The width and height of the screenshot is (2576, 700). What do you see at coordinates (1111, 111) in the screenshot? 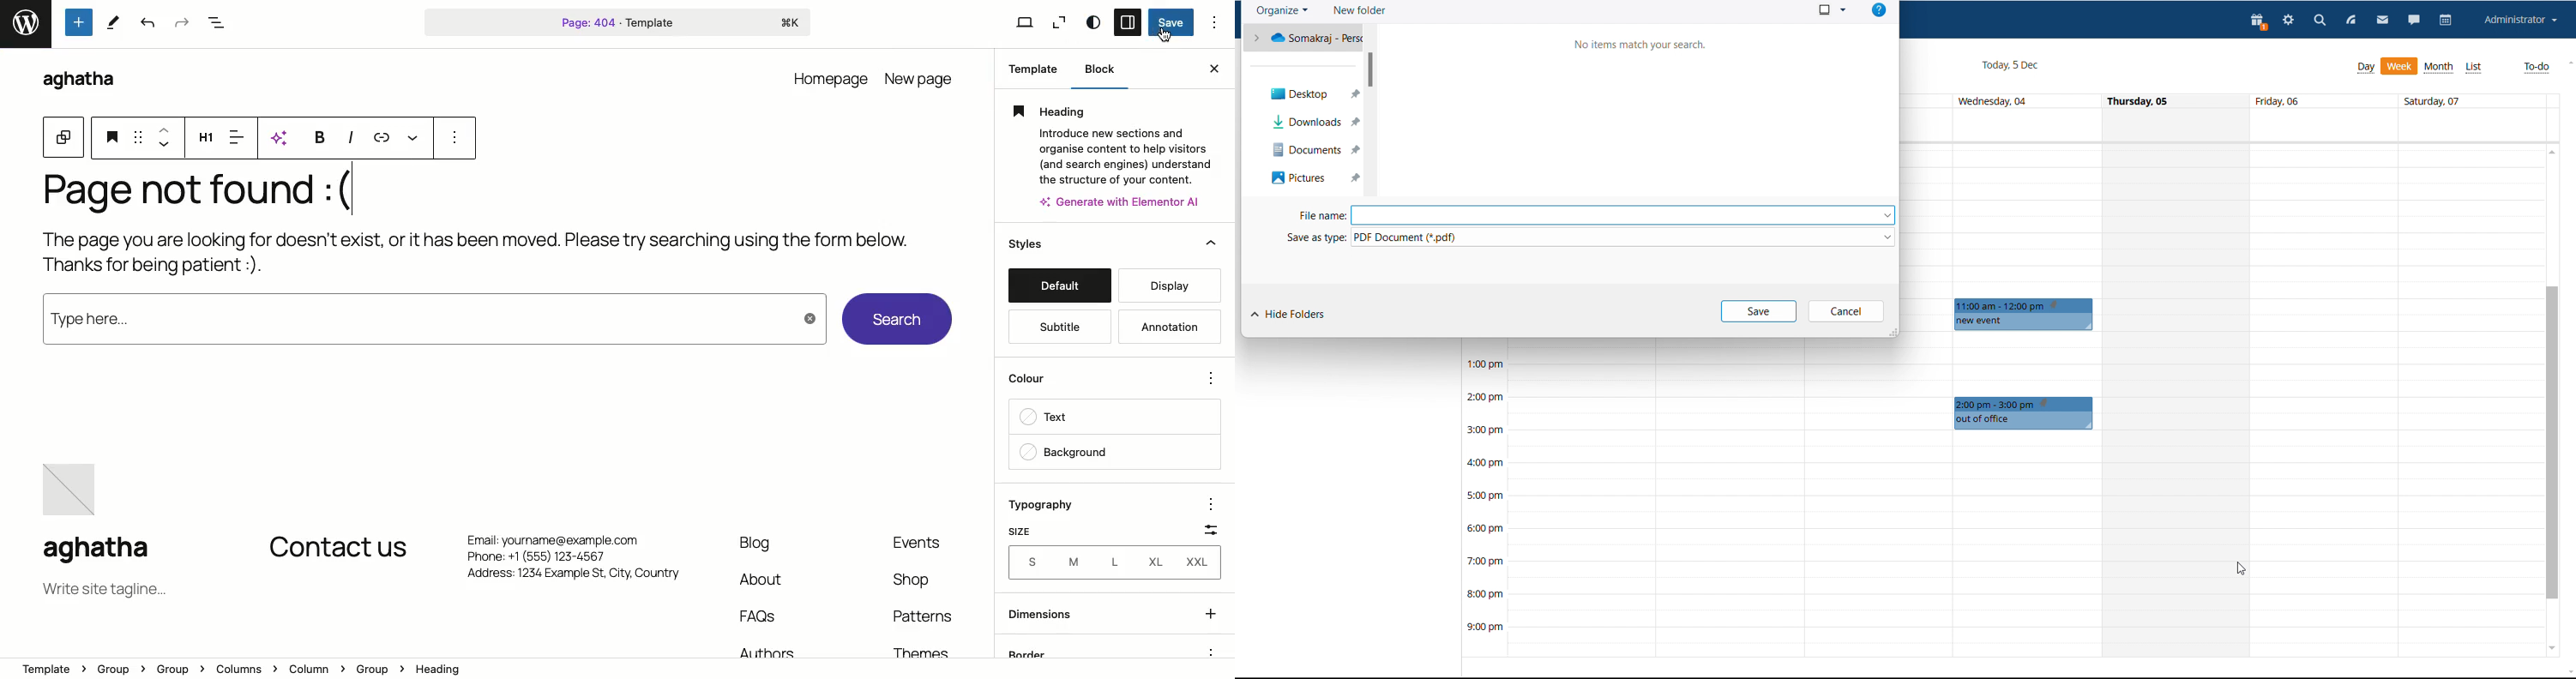
I see `Heading` at bounding box center [1111, 111].